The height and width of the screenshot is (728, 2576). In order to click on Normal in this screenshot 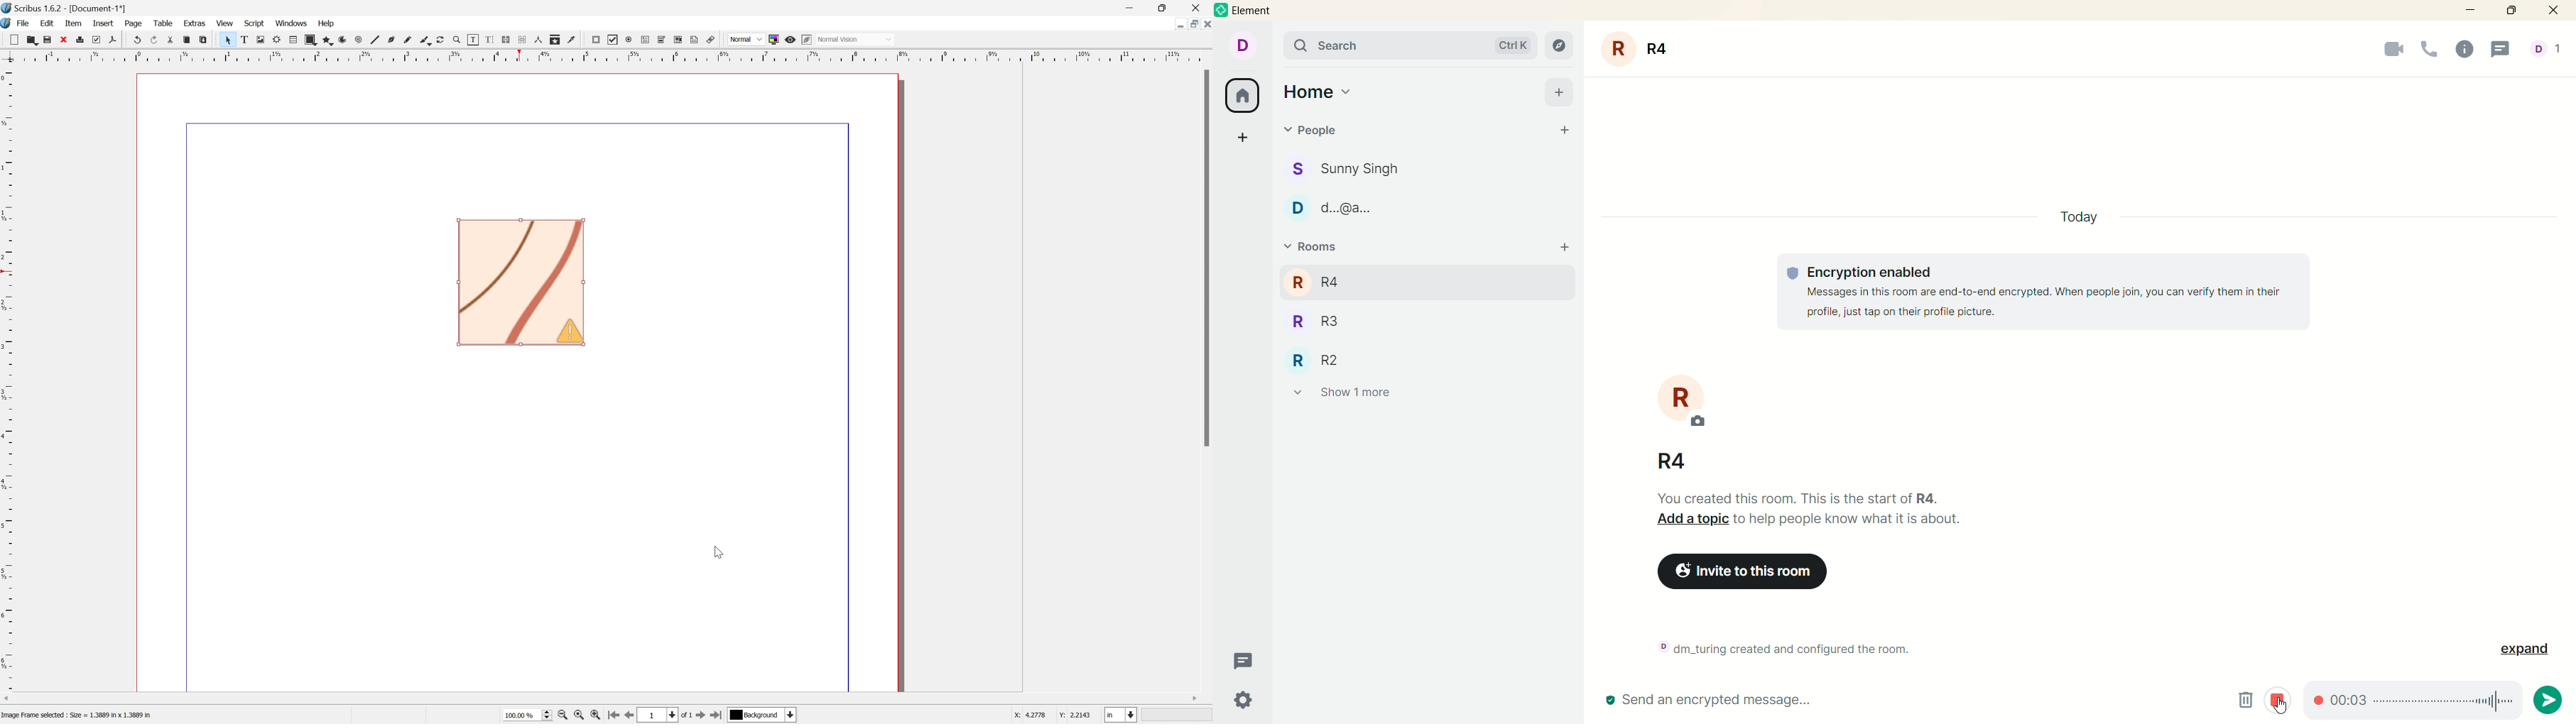, I will do `click(745, 39)`.